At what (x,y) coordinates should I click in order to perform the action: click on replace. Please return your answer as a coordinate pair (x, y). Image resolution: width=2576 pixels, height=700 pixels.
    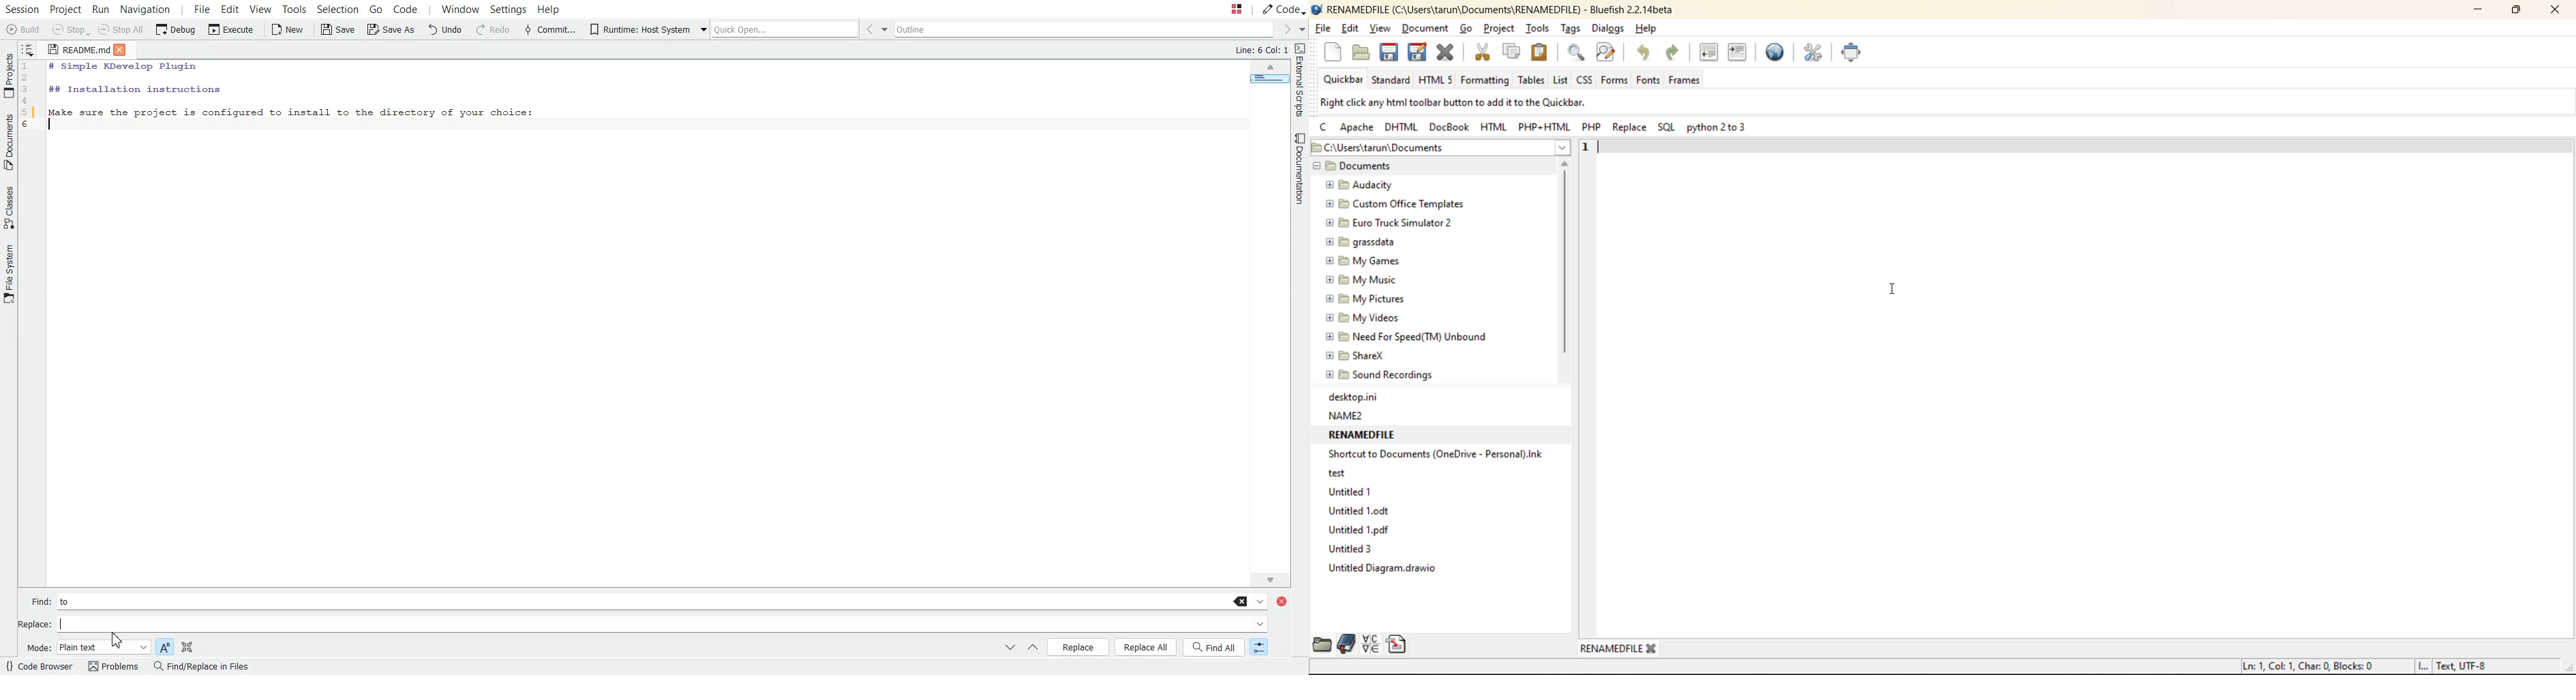
    Looking at the image, I should click on (1628, 128).